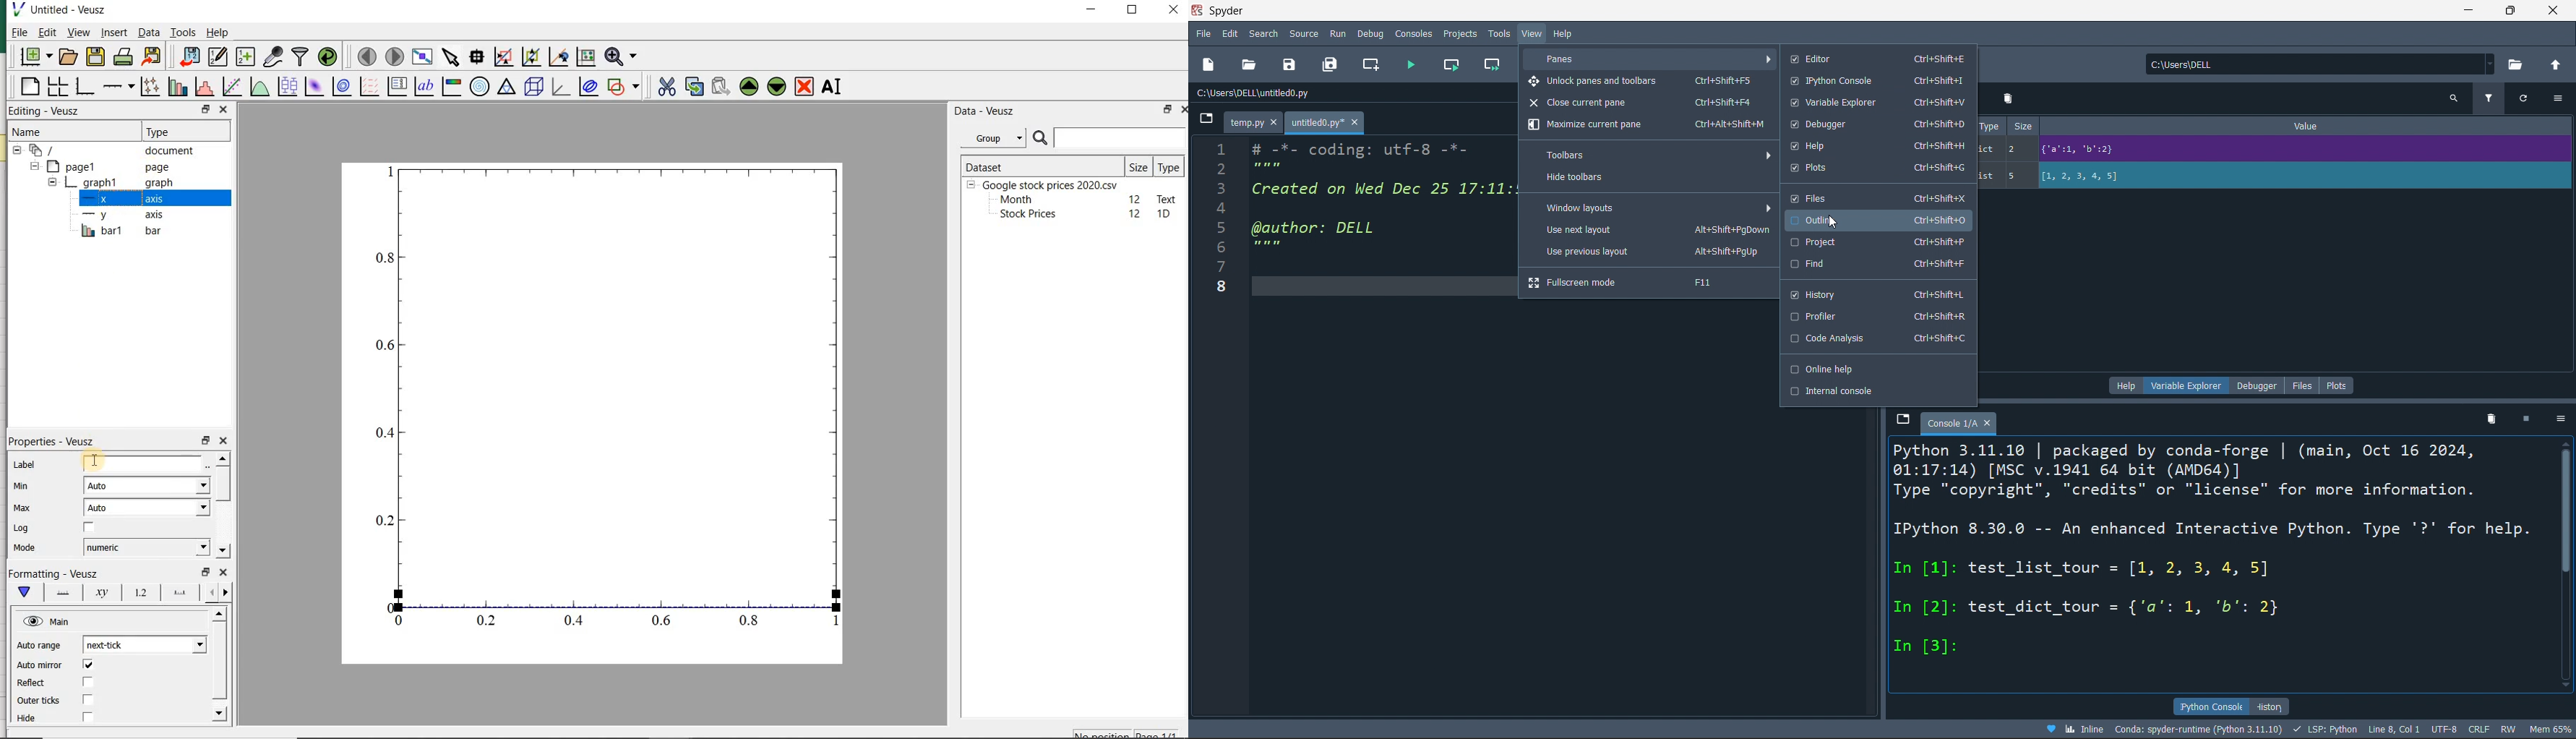  Describe the element at coordinates (1494, 65) in the screenshot. I see `run cell and move` at that location.